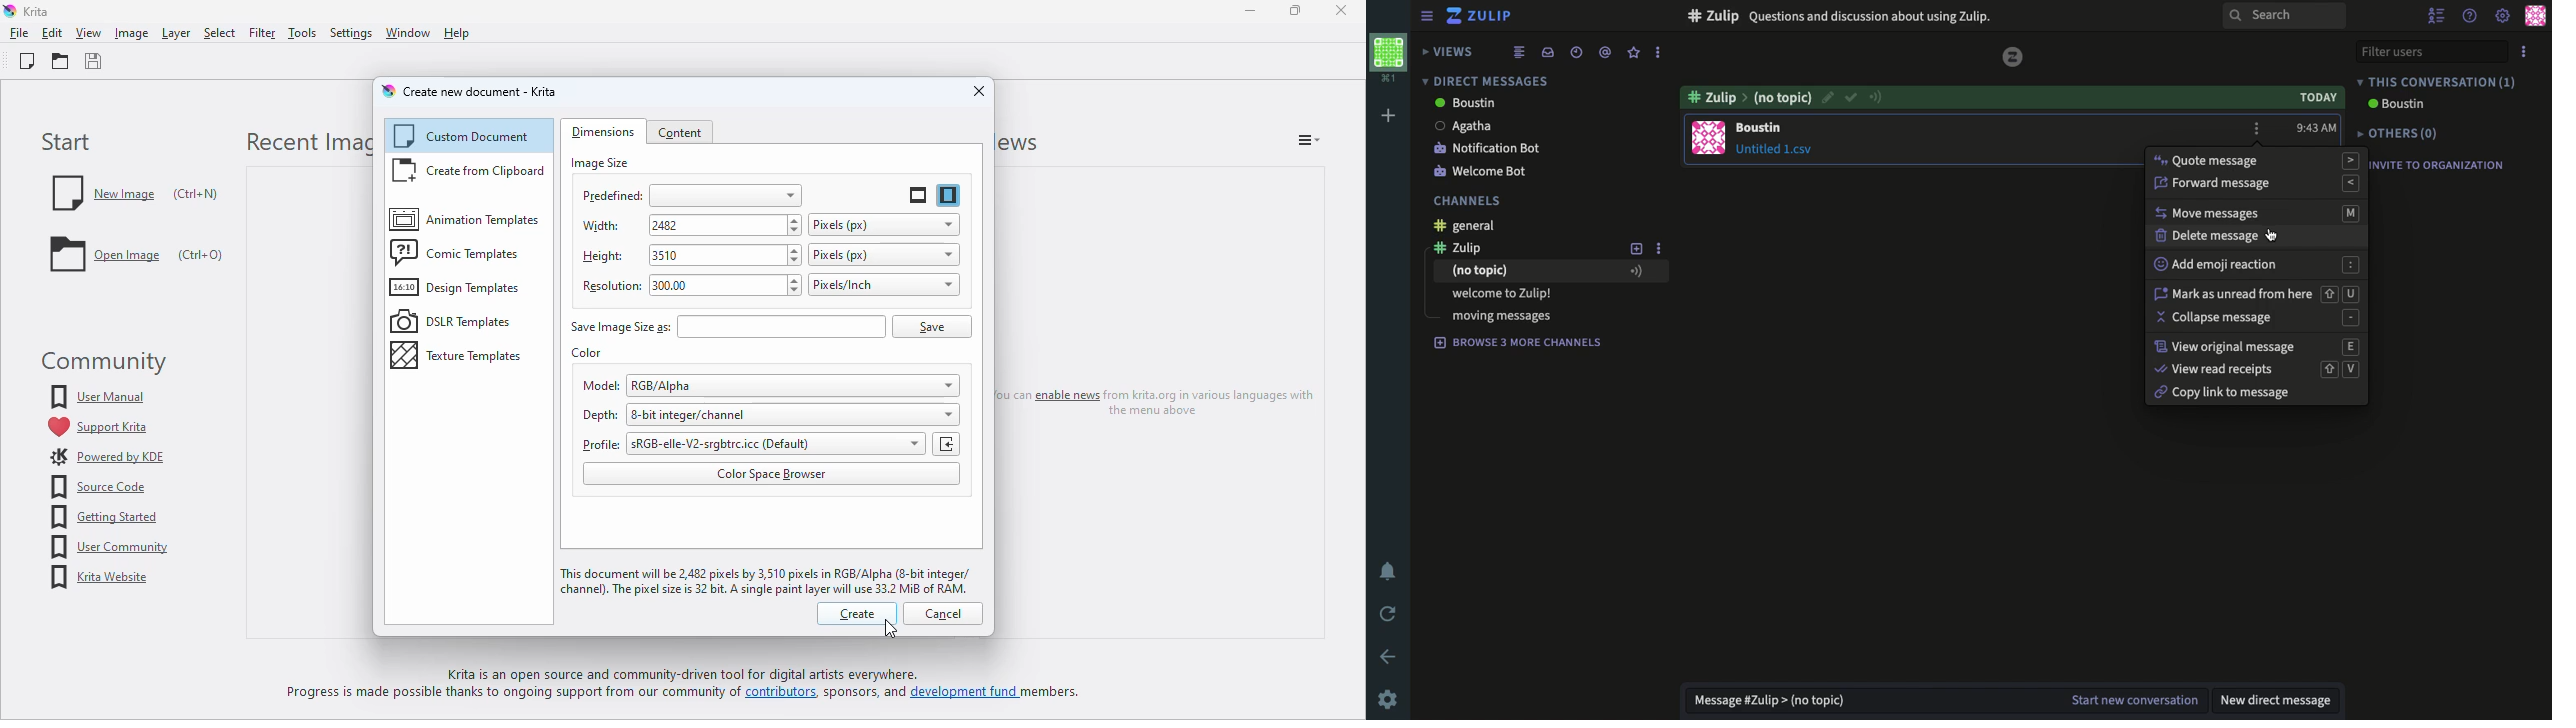  Describe the element at coordinates (1492, 125) in the screenshot. I see `Agatha` at that location.